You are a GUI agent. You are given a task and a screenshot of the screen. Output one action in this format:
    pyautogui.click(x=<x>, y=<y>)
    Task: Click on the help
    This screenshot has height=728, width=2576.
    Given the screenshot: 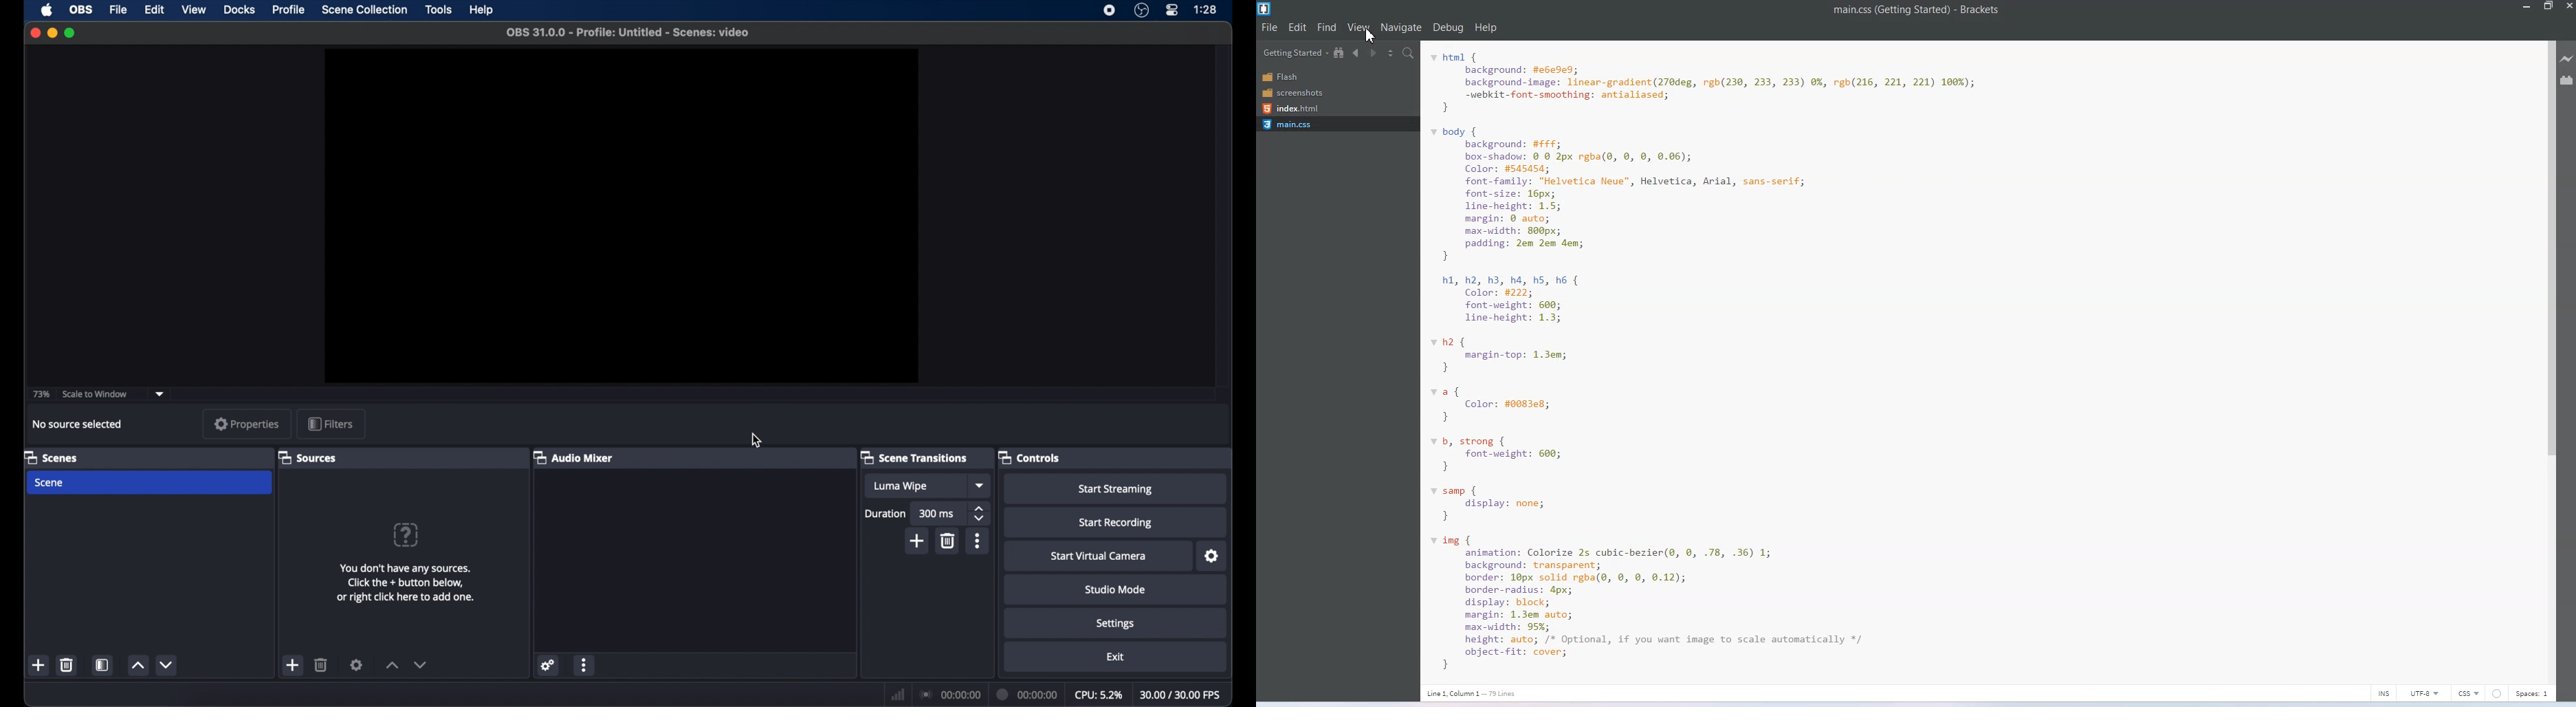 What is the action you would take?
    pyautogui.click(x=483, y=10)
    